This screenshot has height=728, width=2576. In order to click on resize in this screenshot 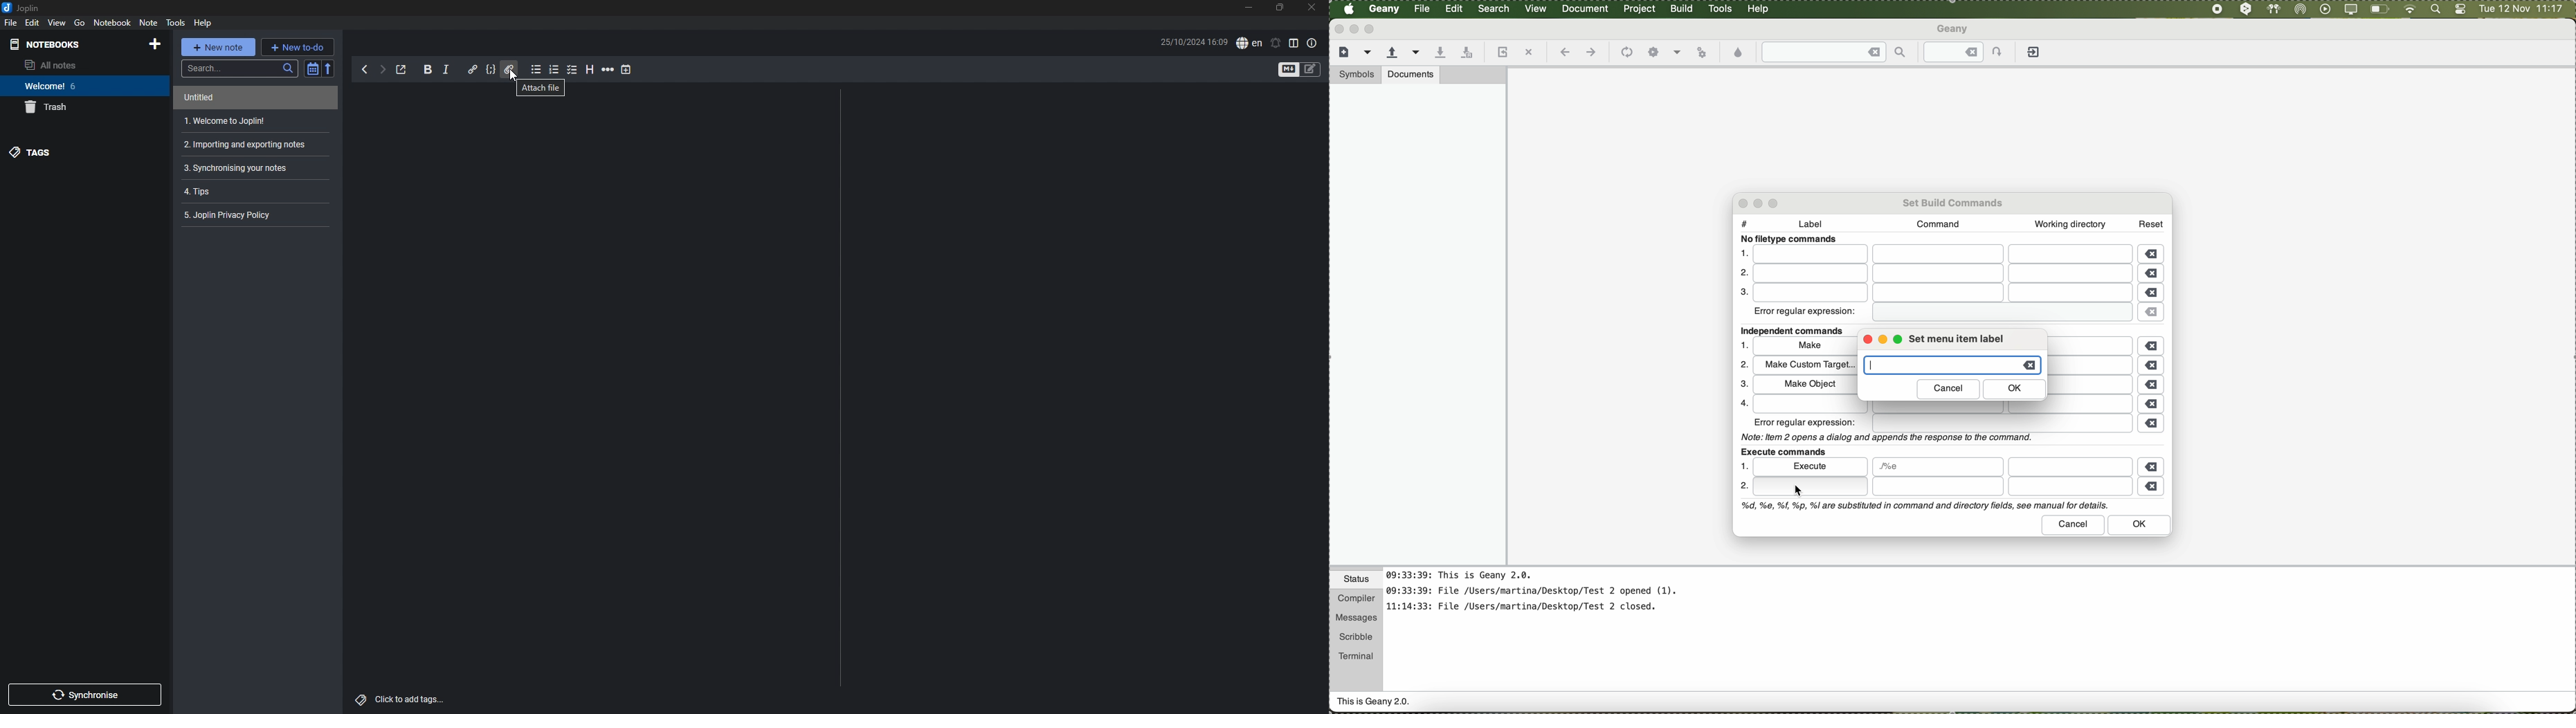, I will do `click(1280, 8)`.